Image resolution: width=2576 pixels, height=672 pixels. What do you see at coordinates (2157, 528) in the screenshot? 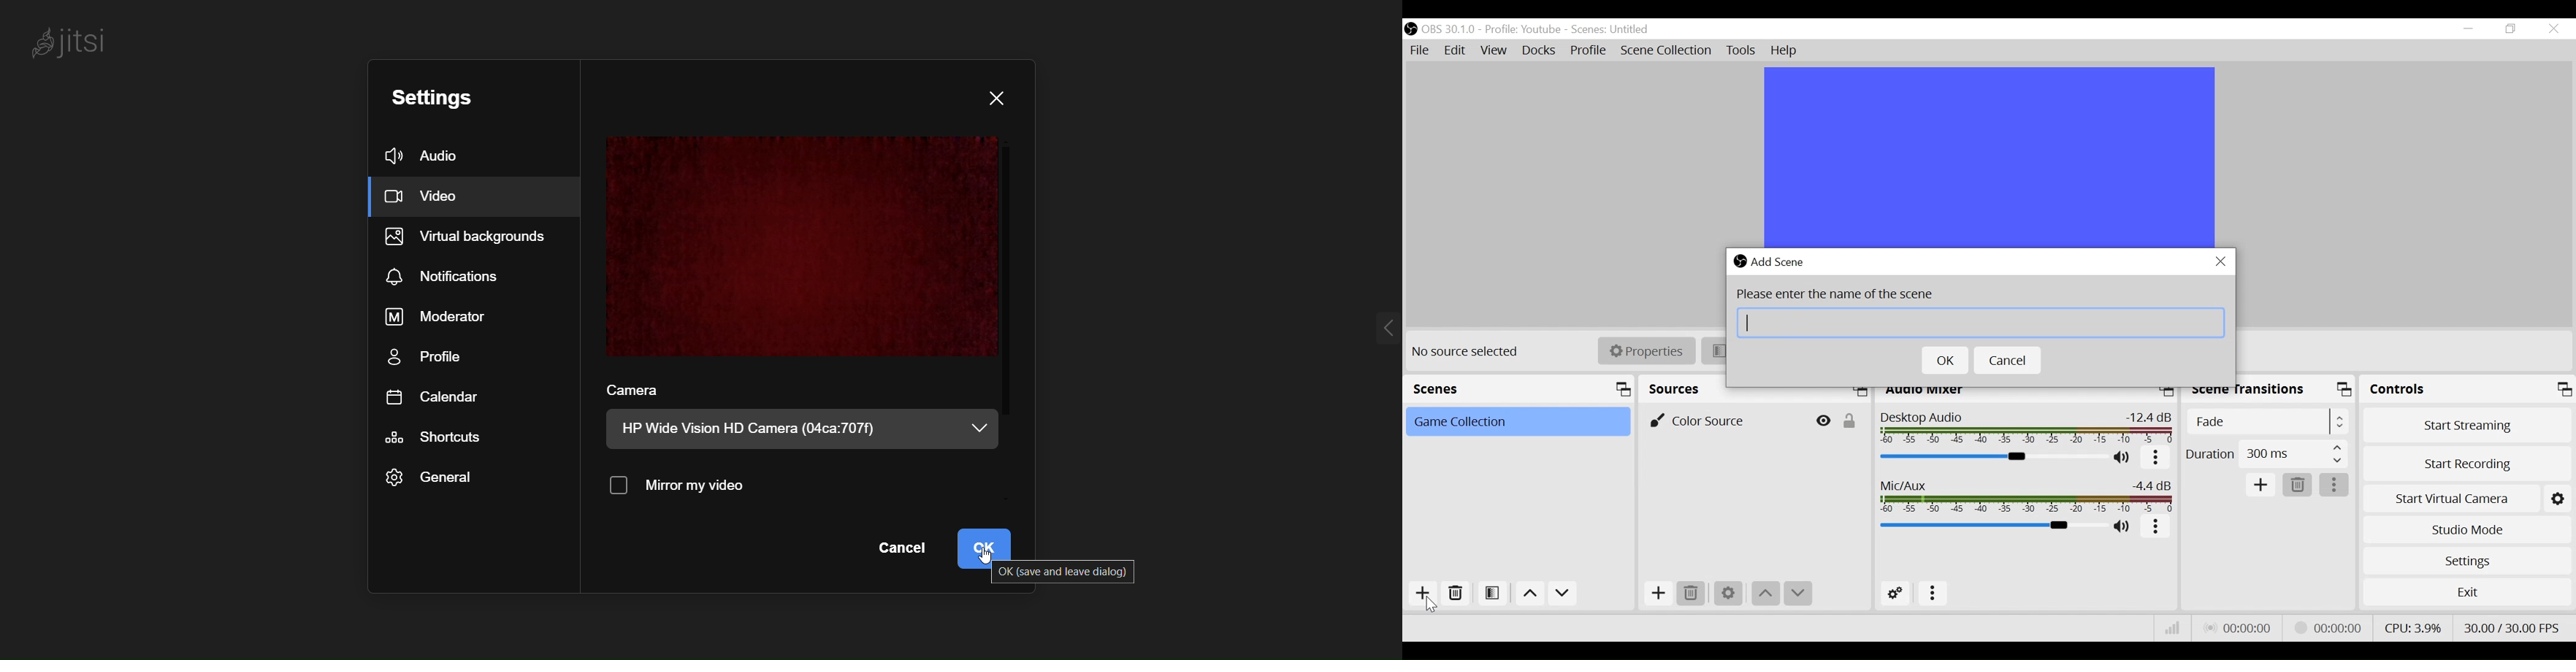
I see `more options` at bounding box center [2157, 528].